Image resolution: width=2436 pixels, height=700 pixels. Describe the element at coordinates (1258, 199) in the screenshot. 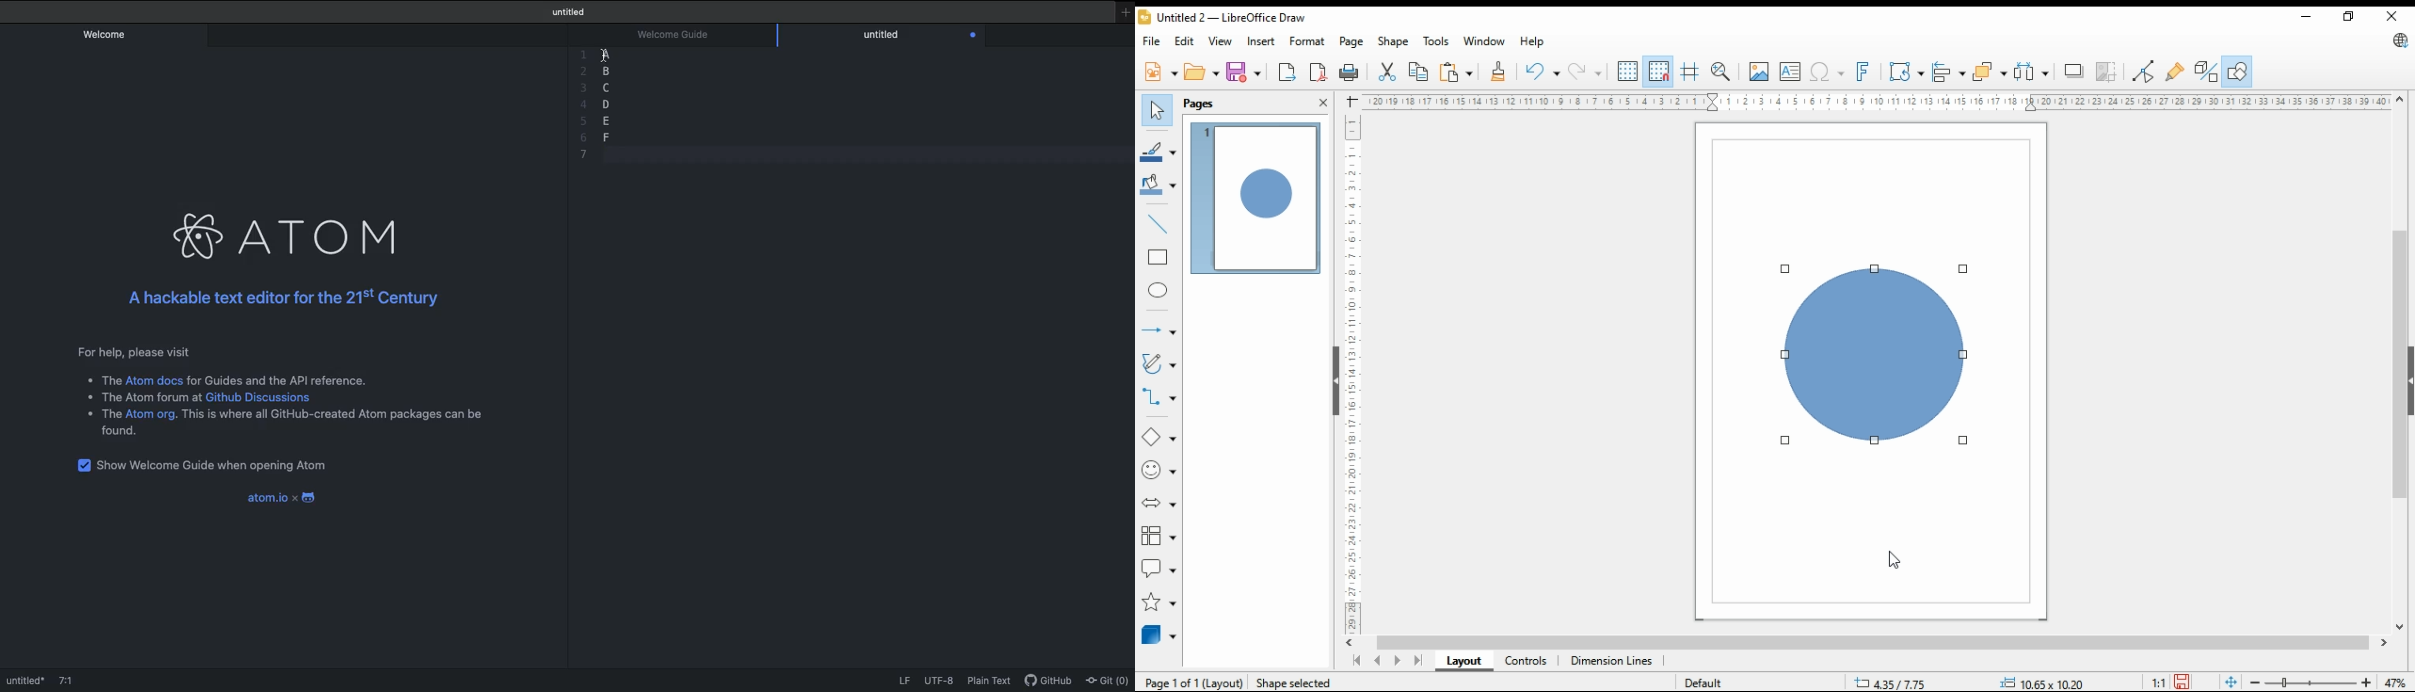

I see `page 1` at that location.